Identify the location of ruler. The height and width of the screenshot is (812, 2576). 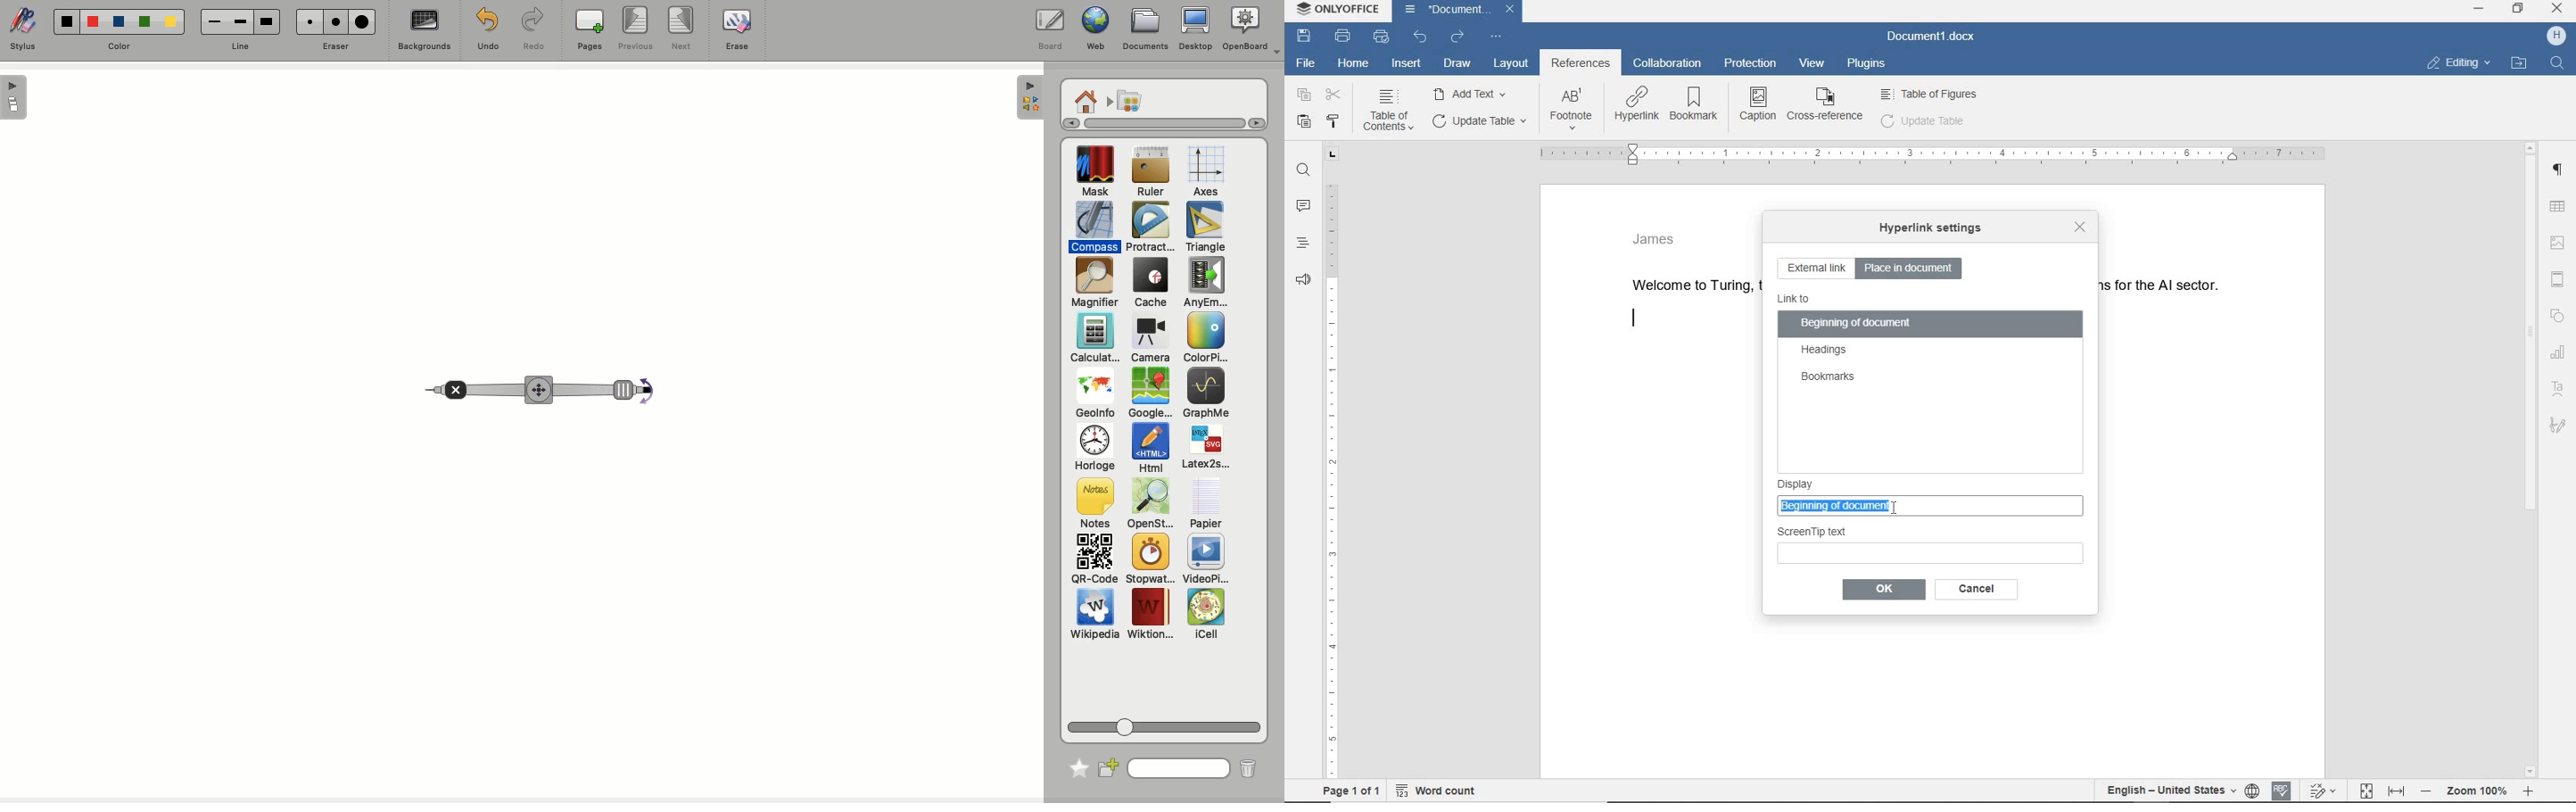
(1930, 155).